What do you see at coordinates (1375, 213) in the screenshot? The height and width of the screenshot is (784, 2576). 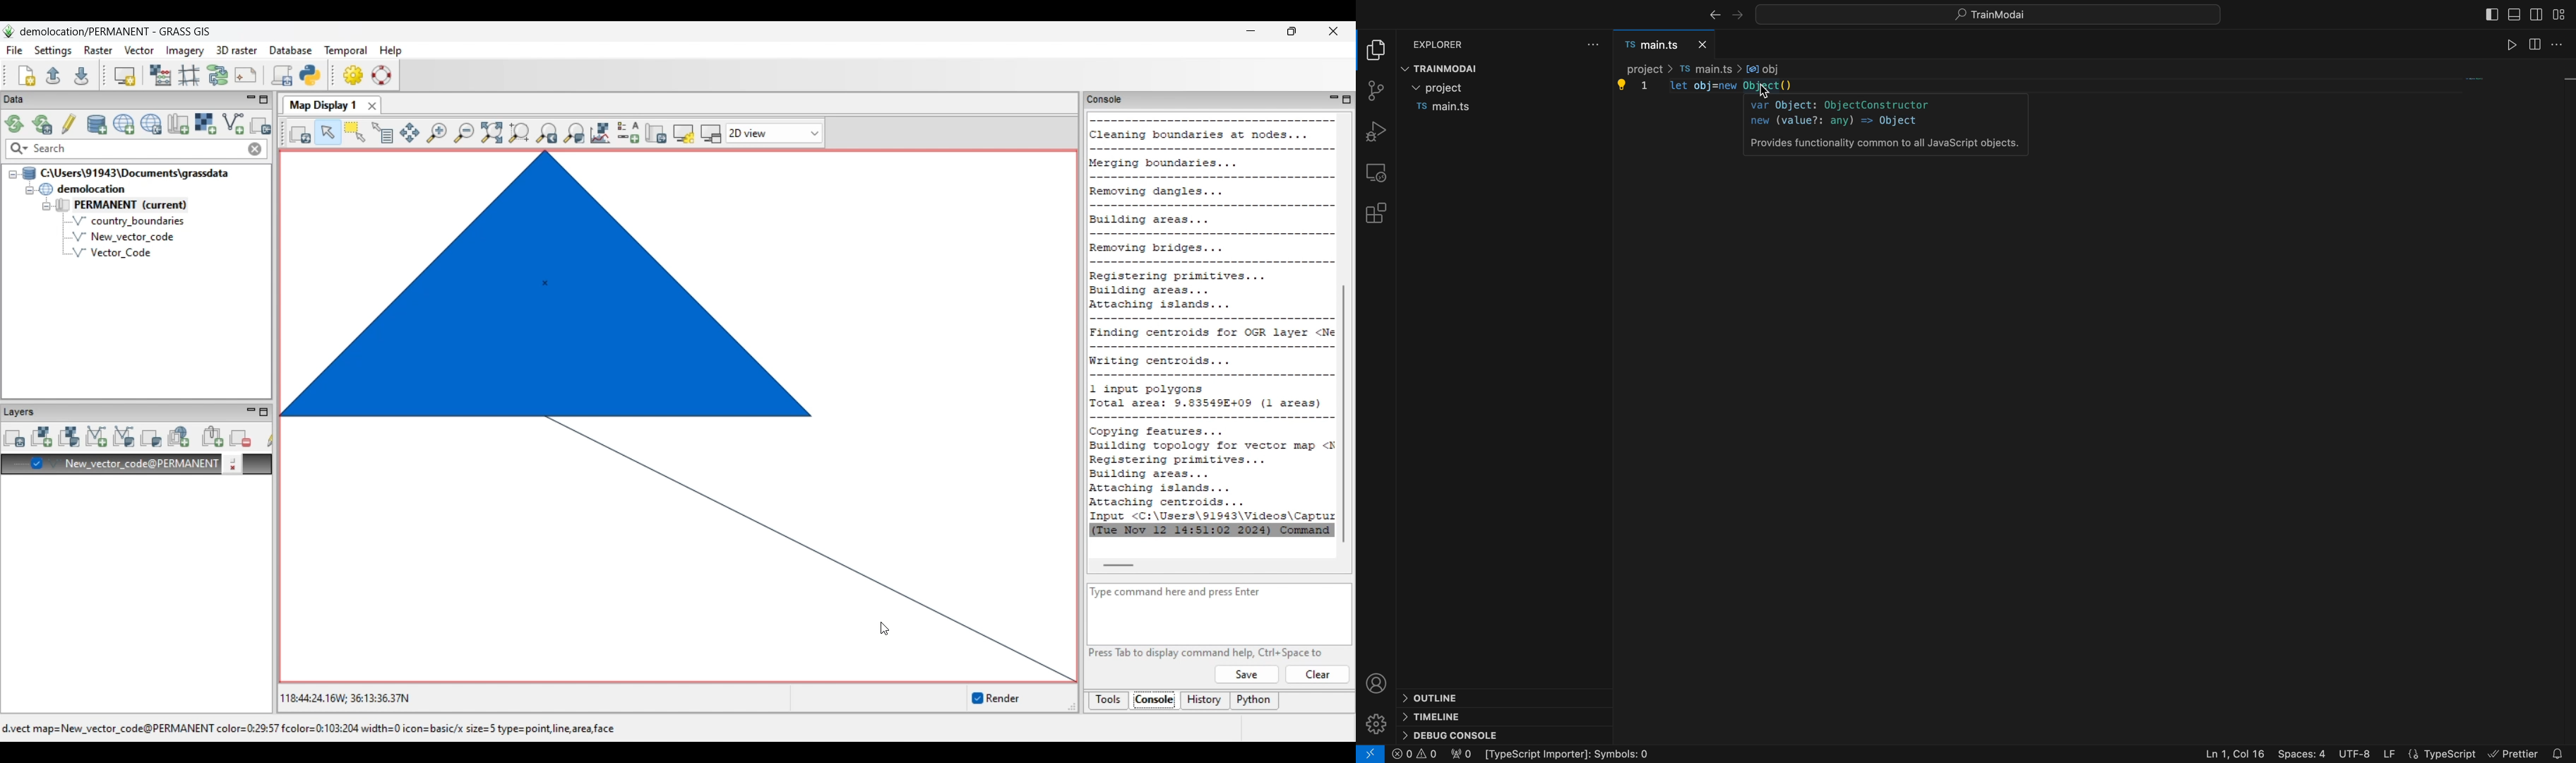 I see `extensions` at bounding box center [1375, 213].